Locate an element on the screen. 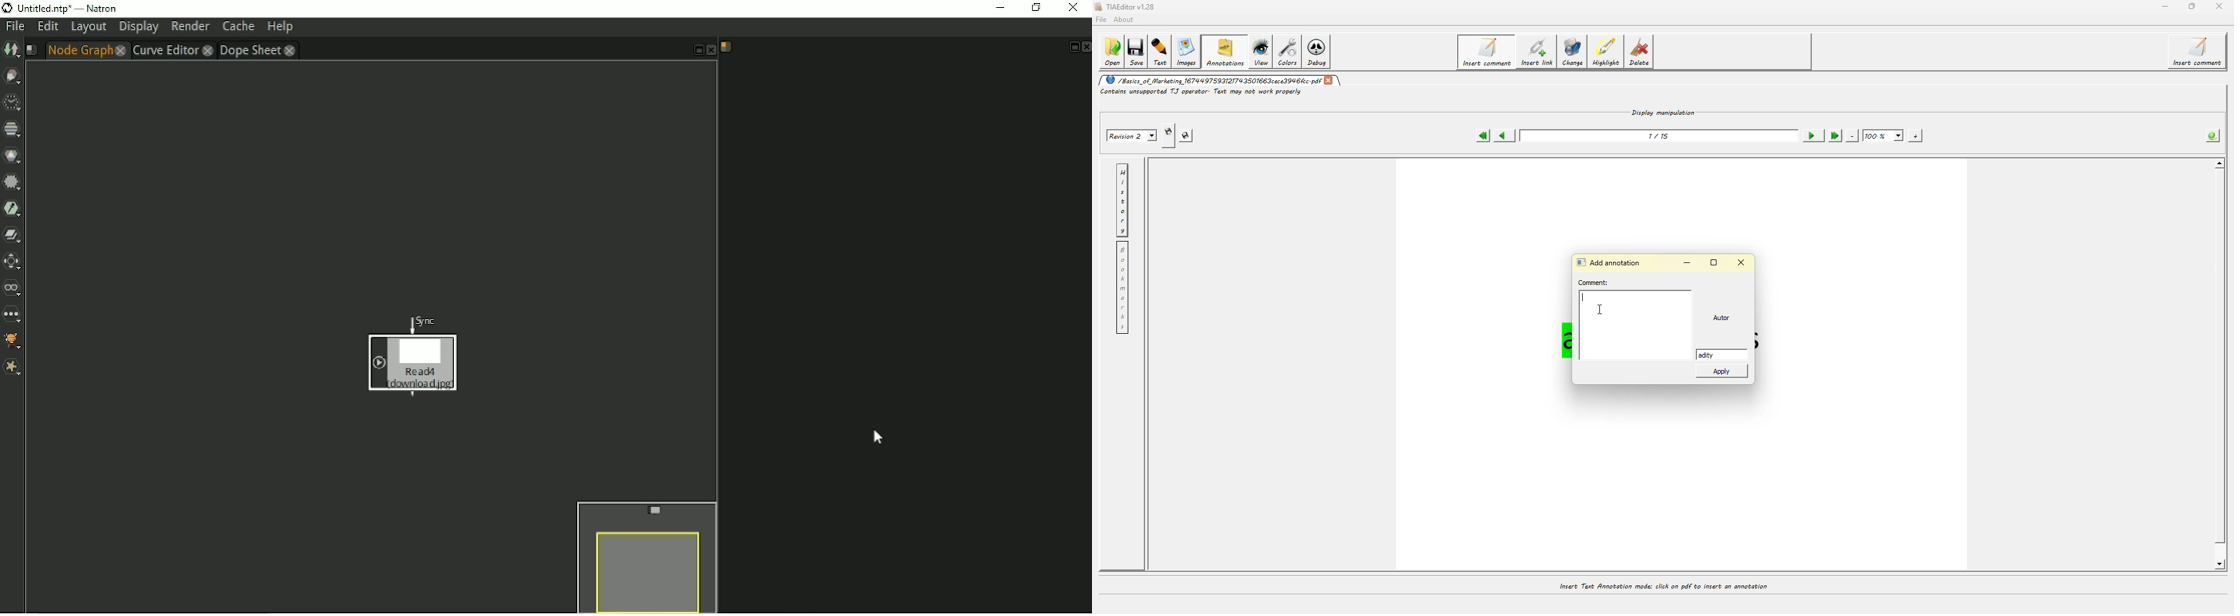 The width and height of the screenshot is (2240, 616). Autor is located at coordinates (1726, 318).